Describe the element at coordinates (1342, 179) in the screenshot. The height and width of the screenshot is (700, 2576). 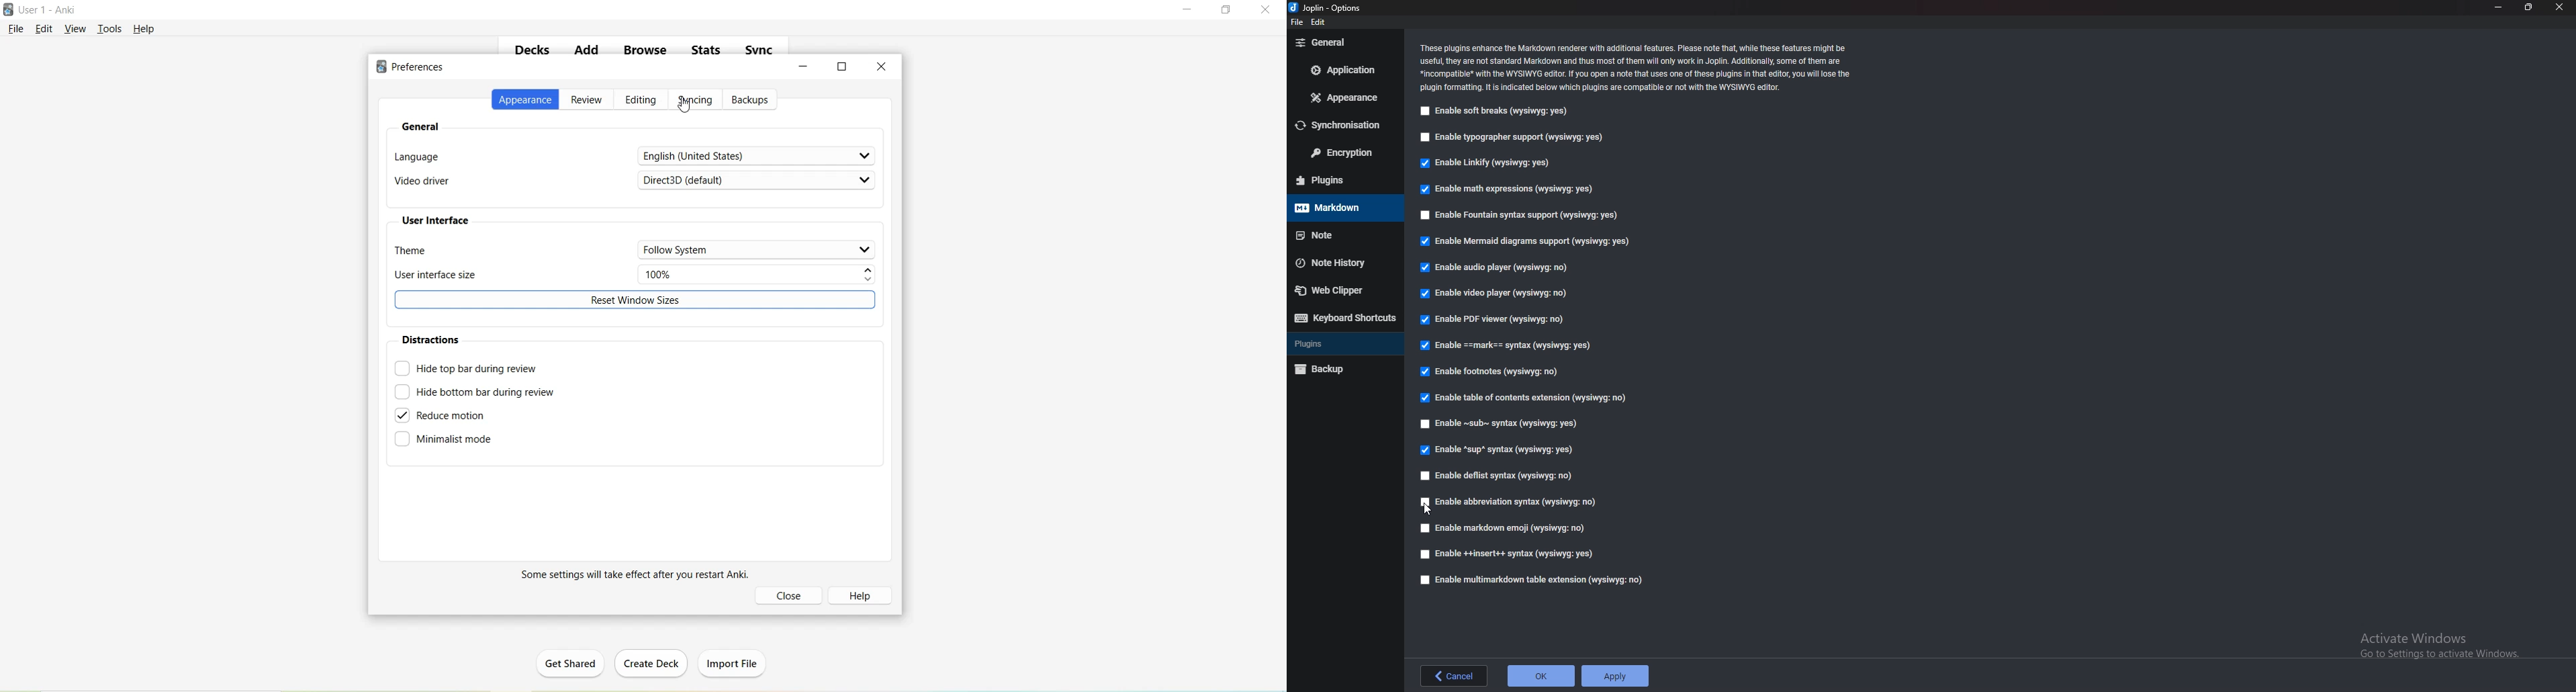
I see `plugins` at that location.